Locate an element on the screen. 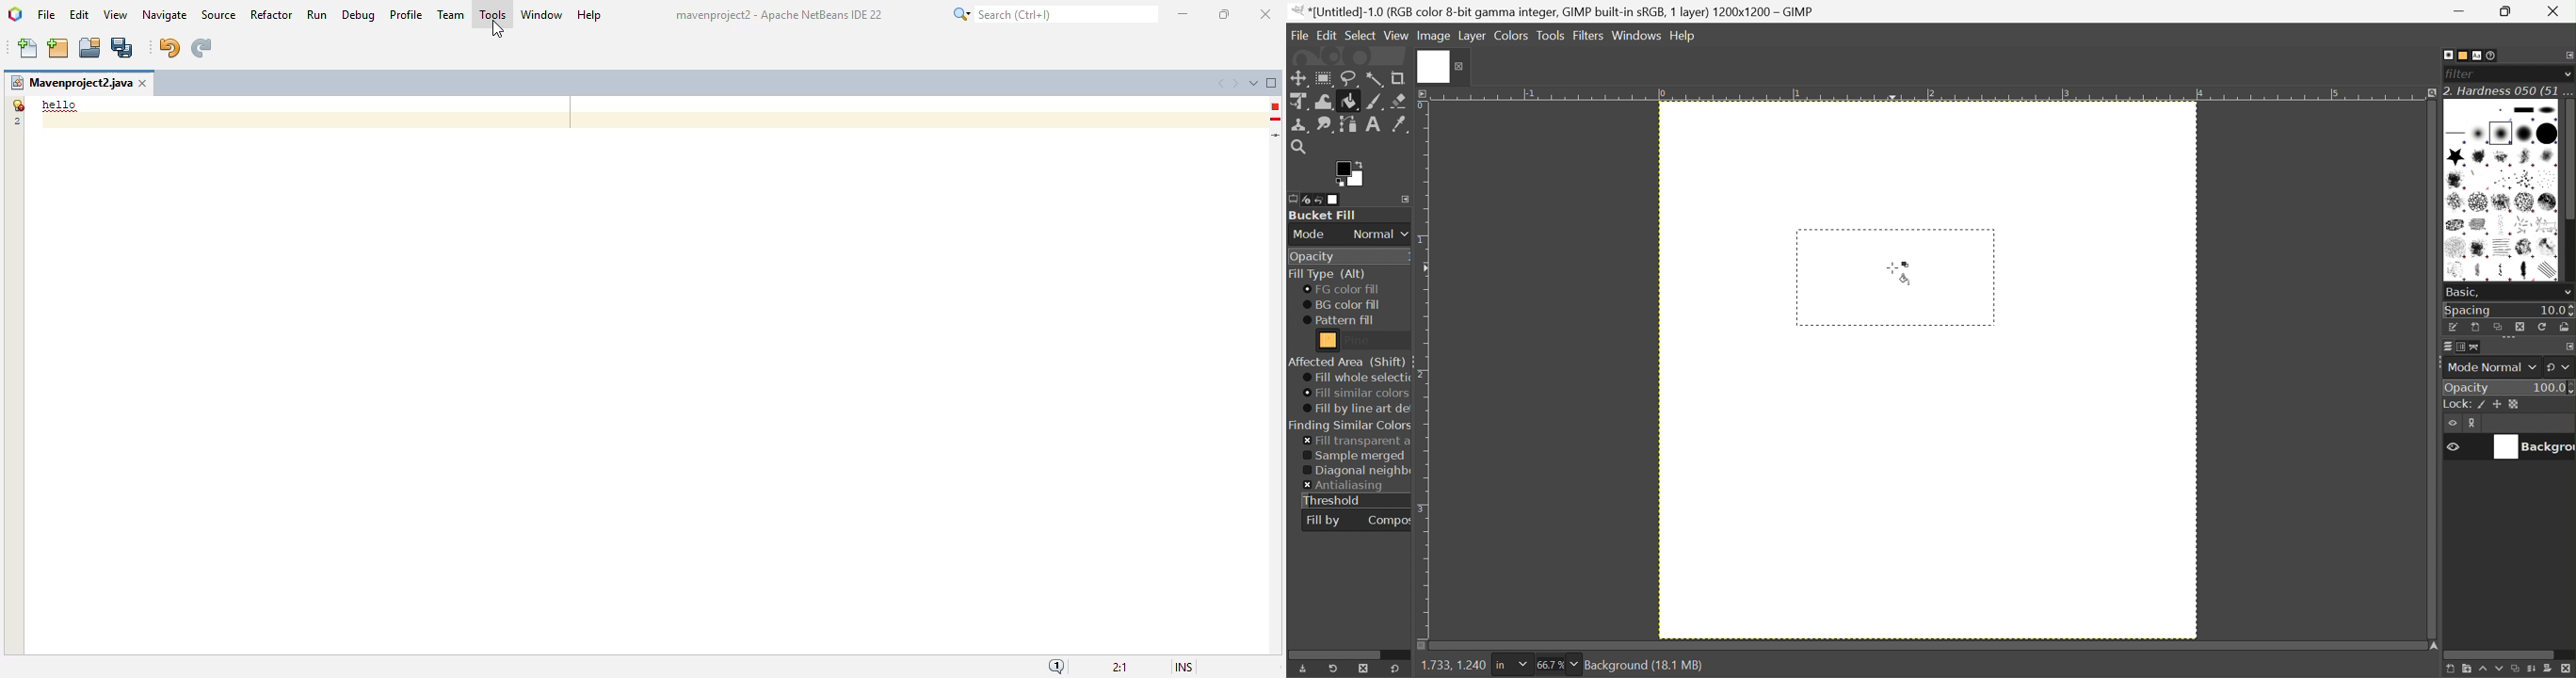  1 is located at coordinates (1797, 93).